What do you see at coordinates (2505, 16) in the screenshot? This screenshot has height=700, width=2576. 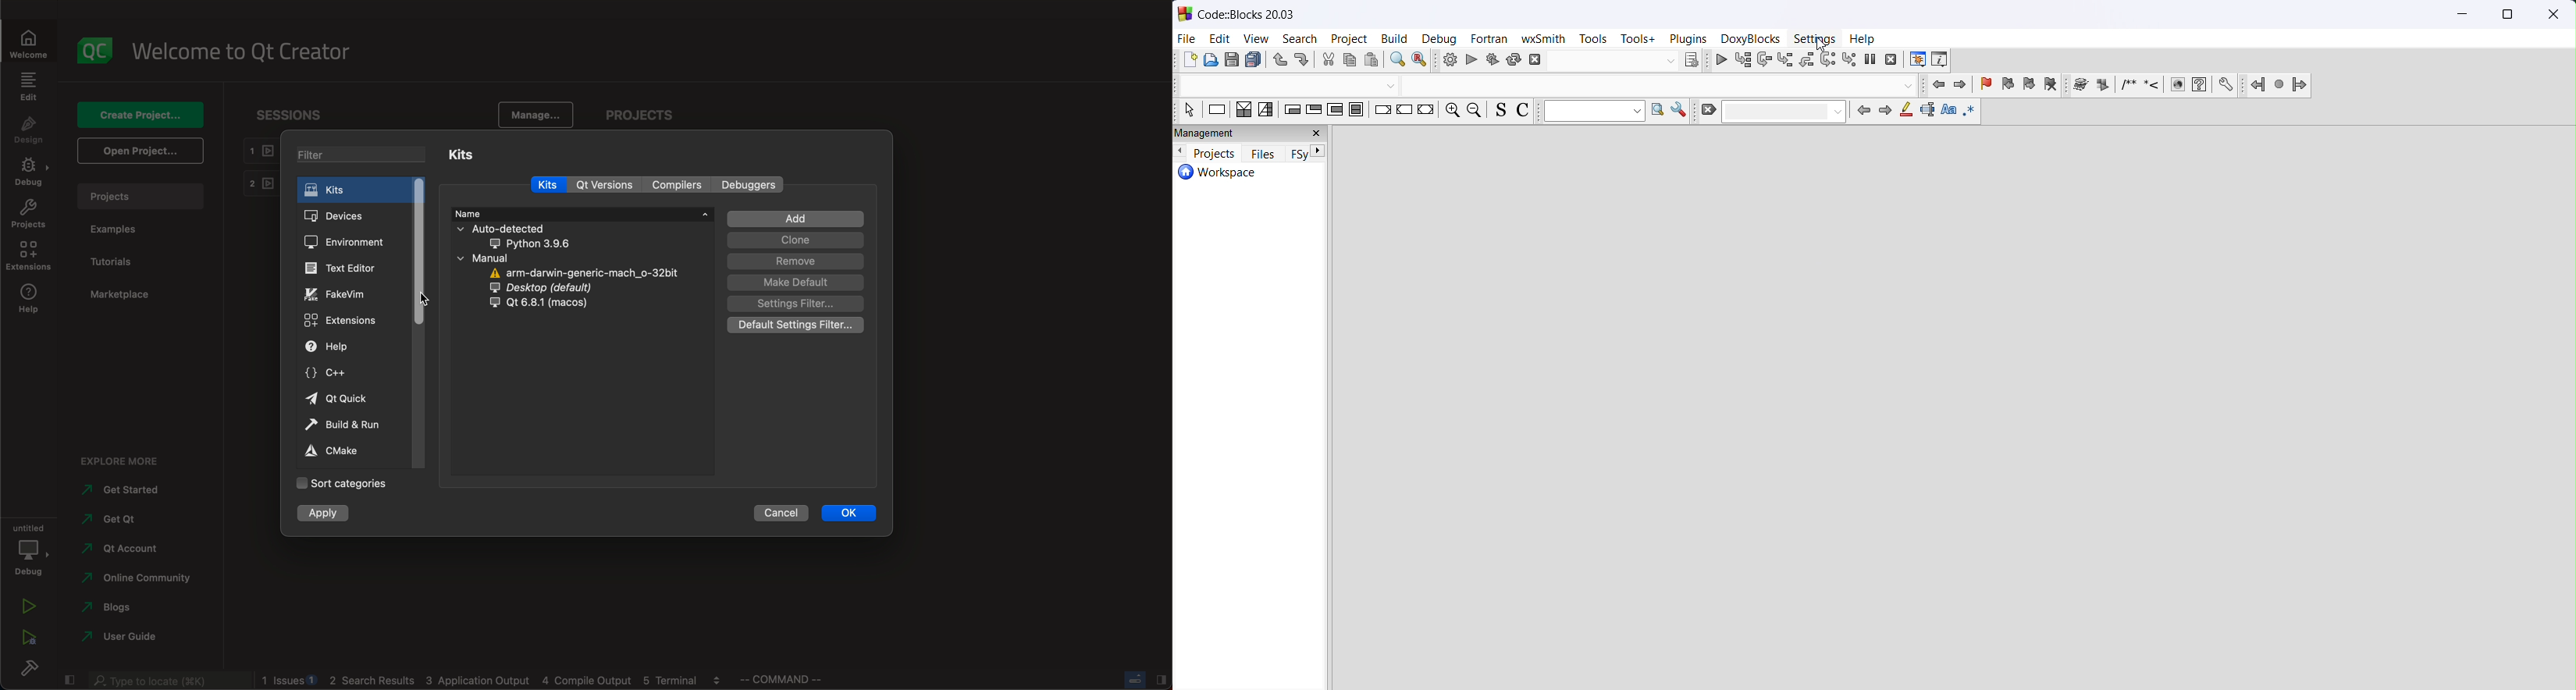 I see `maximize` at bounding box center [2505, 16].